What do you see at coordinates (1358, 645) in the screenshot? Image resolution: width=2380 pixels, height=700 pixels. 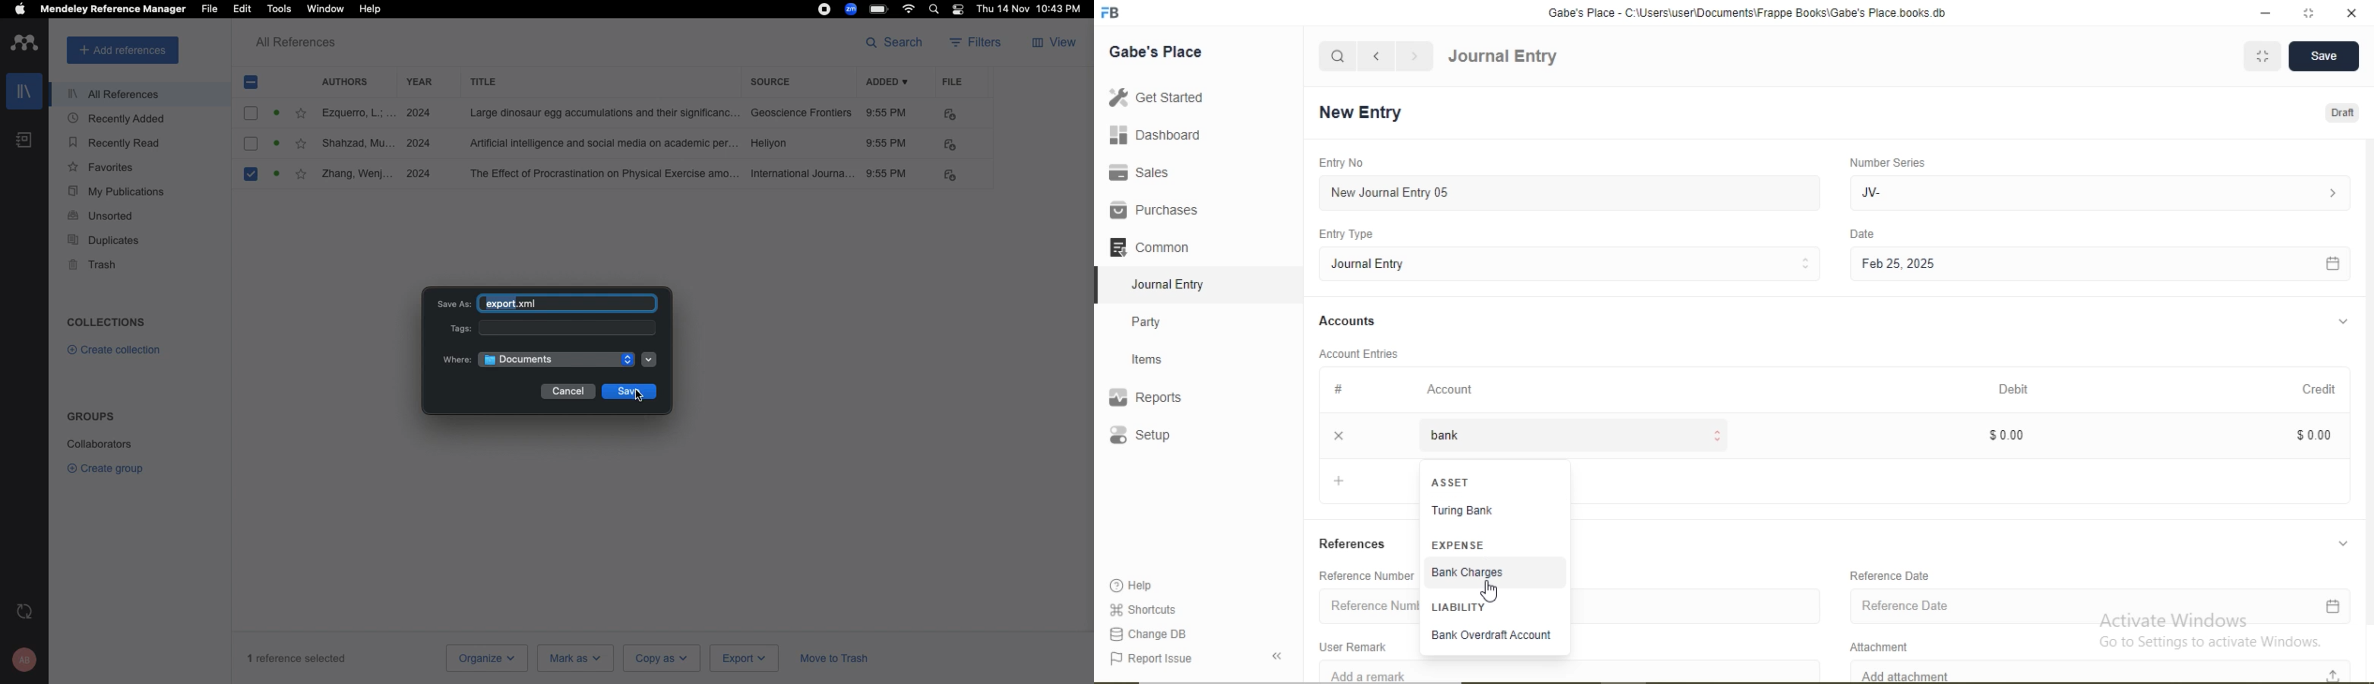 I see `User Remark` at bounding box center [1358, 645].